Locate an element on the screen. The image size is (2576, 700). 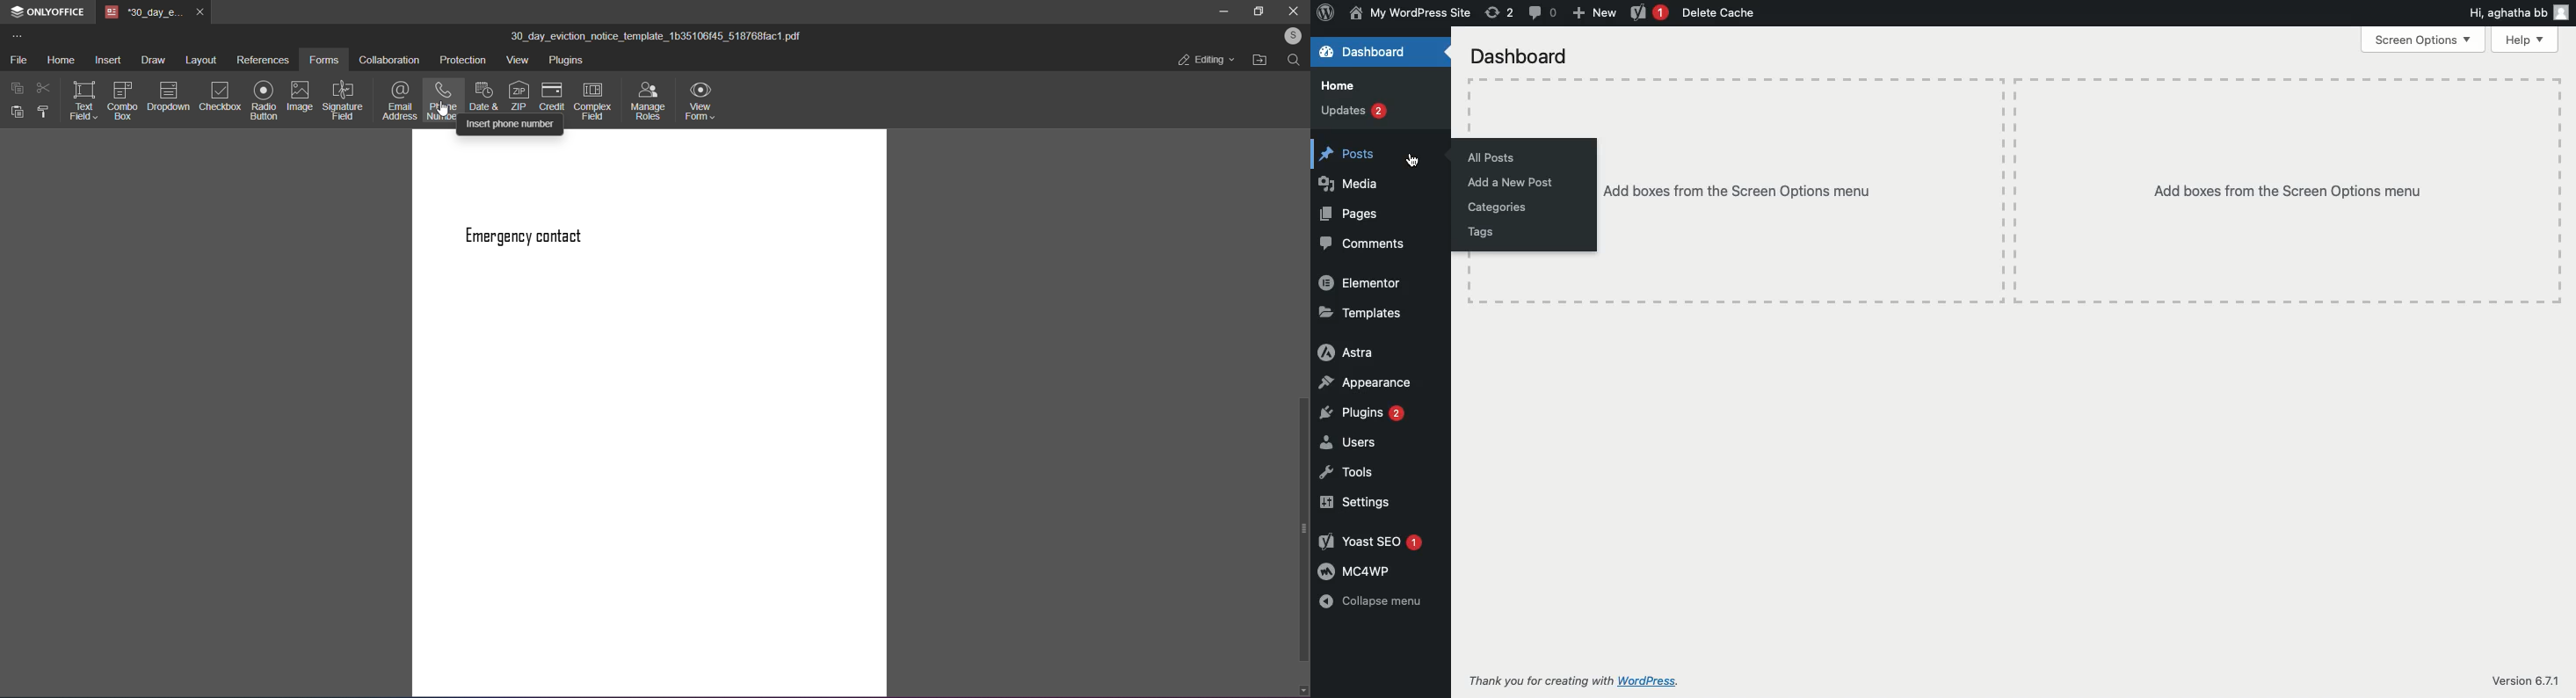
close is located at coordinates (1293, 12).